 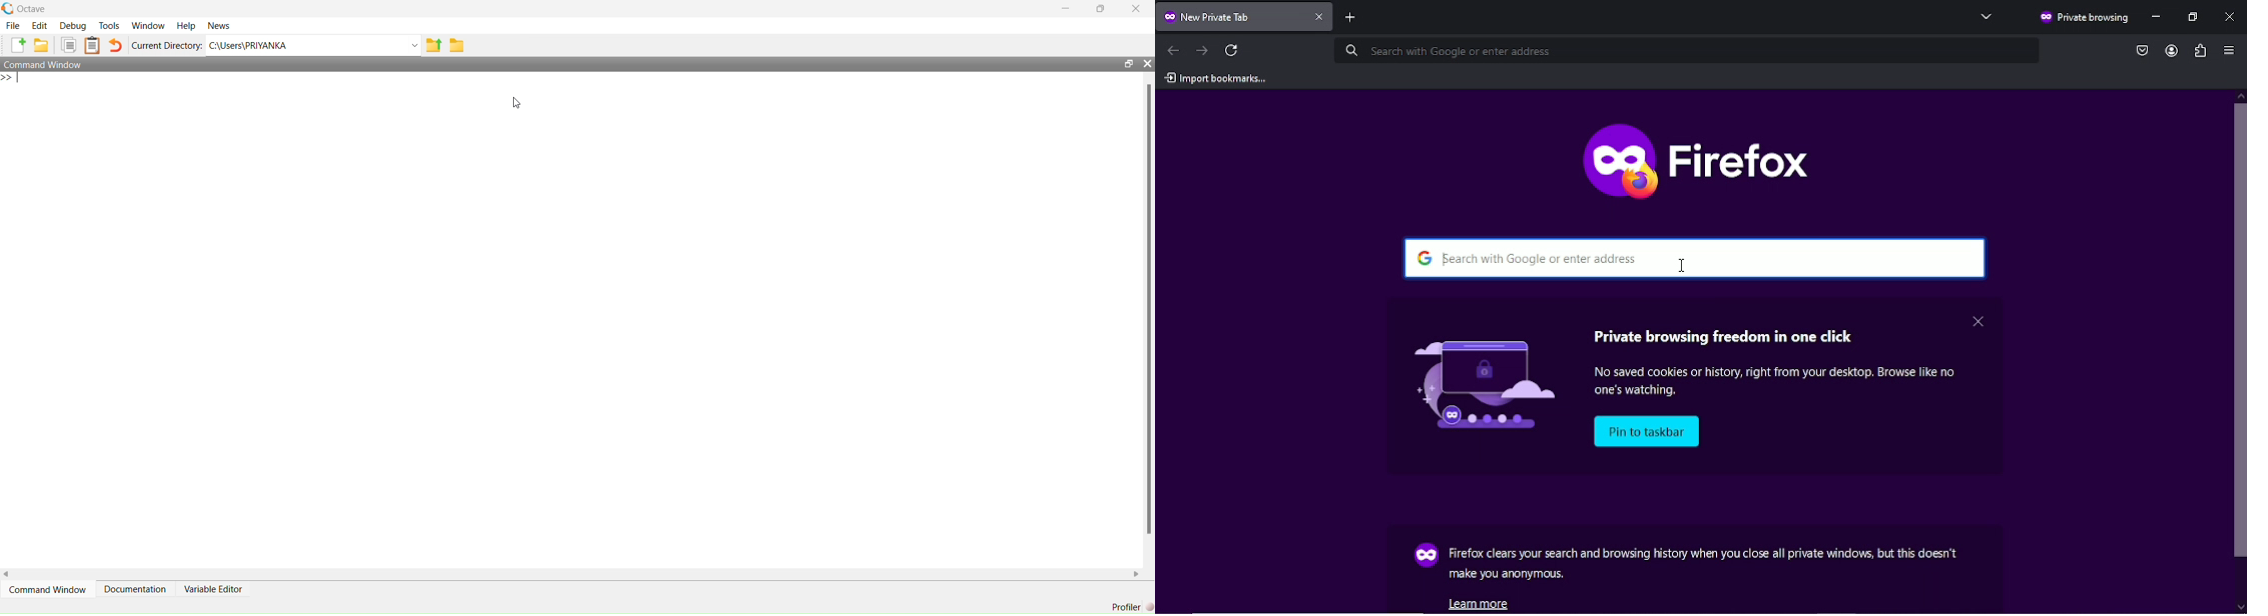 What do you see at coordinates (2083, 18) in the screenshot?
I see `private browsing` at bounding box center [2083, 18].